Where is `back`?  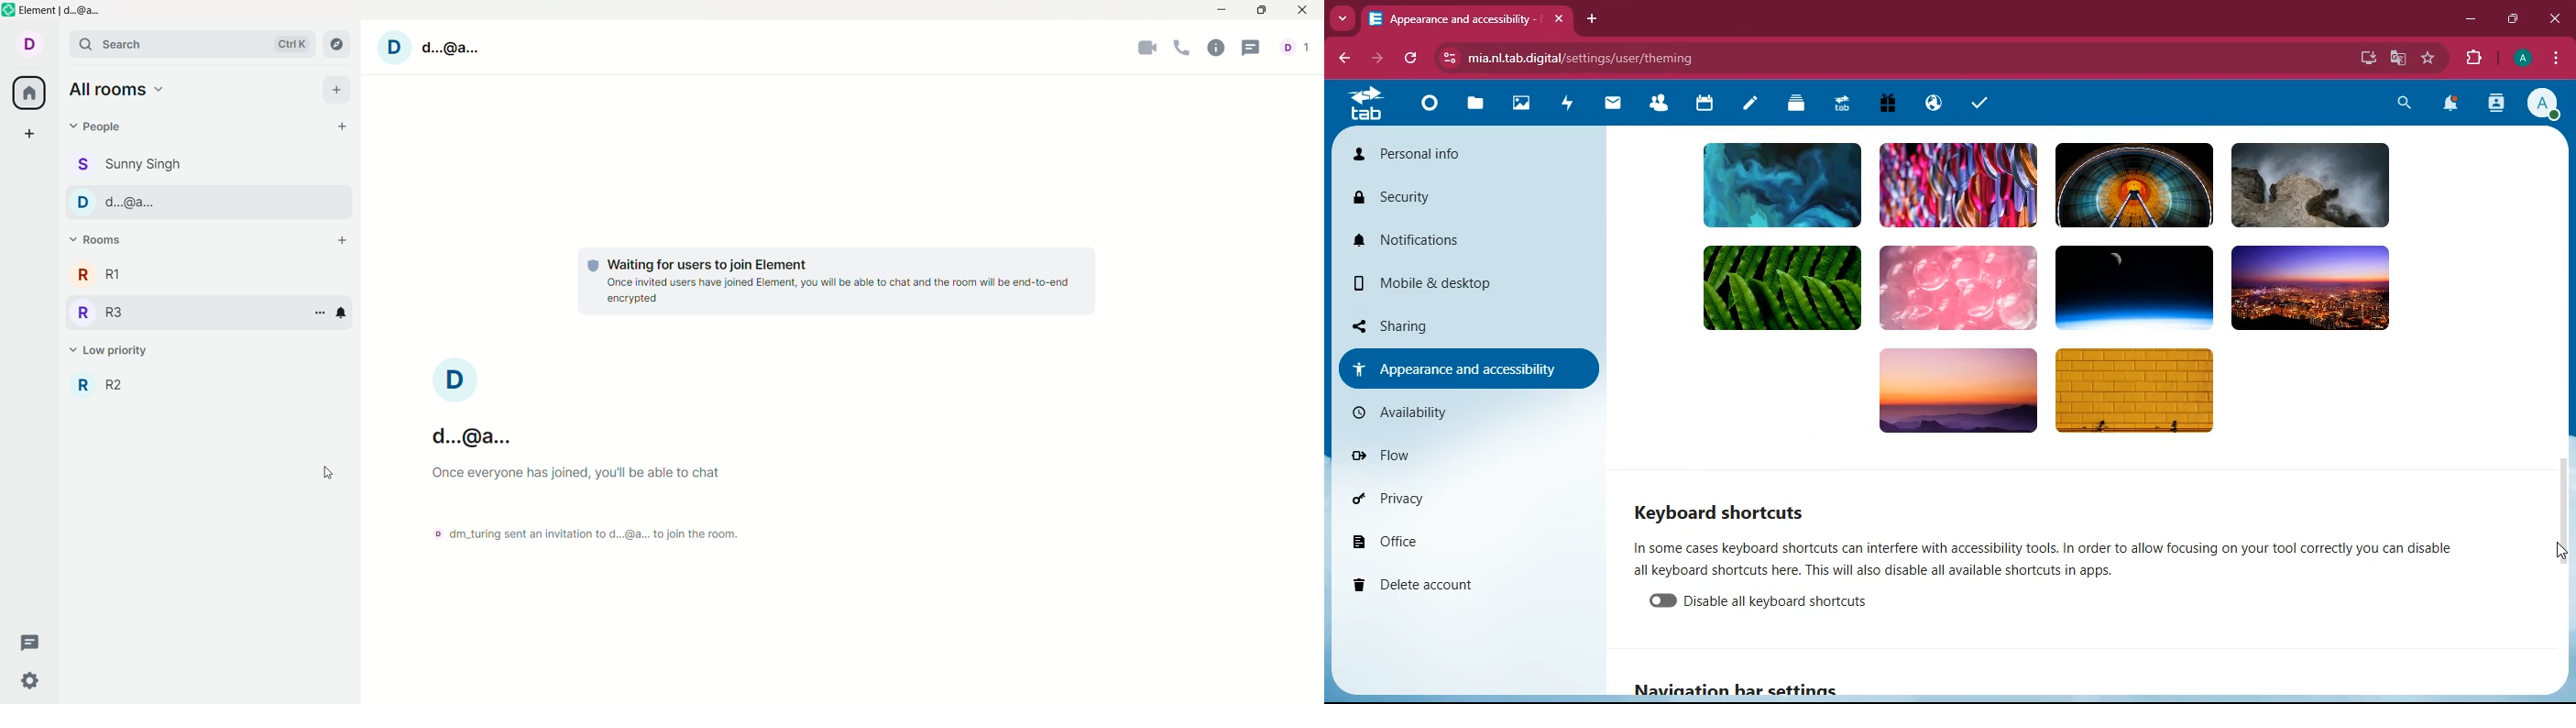
back is located at coordinates (1339, 58).